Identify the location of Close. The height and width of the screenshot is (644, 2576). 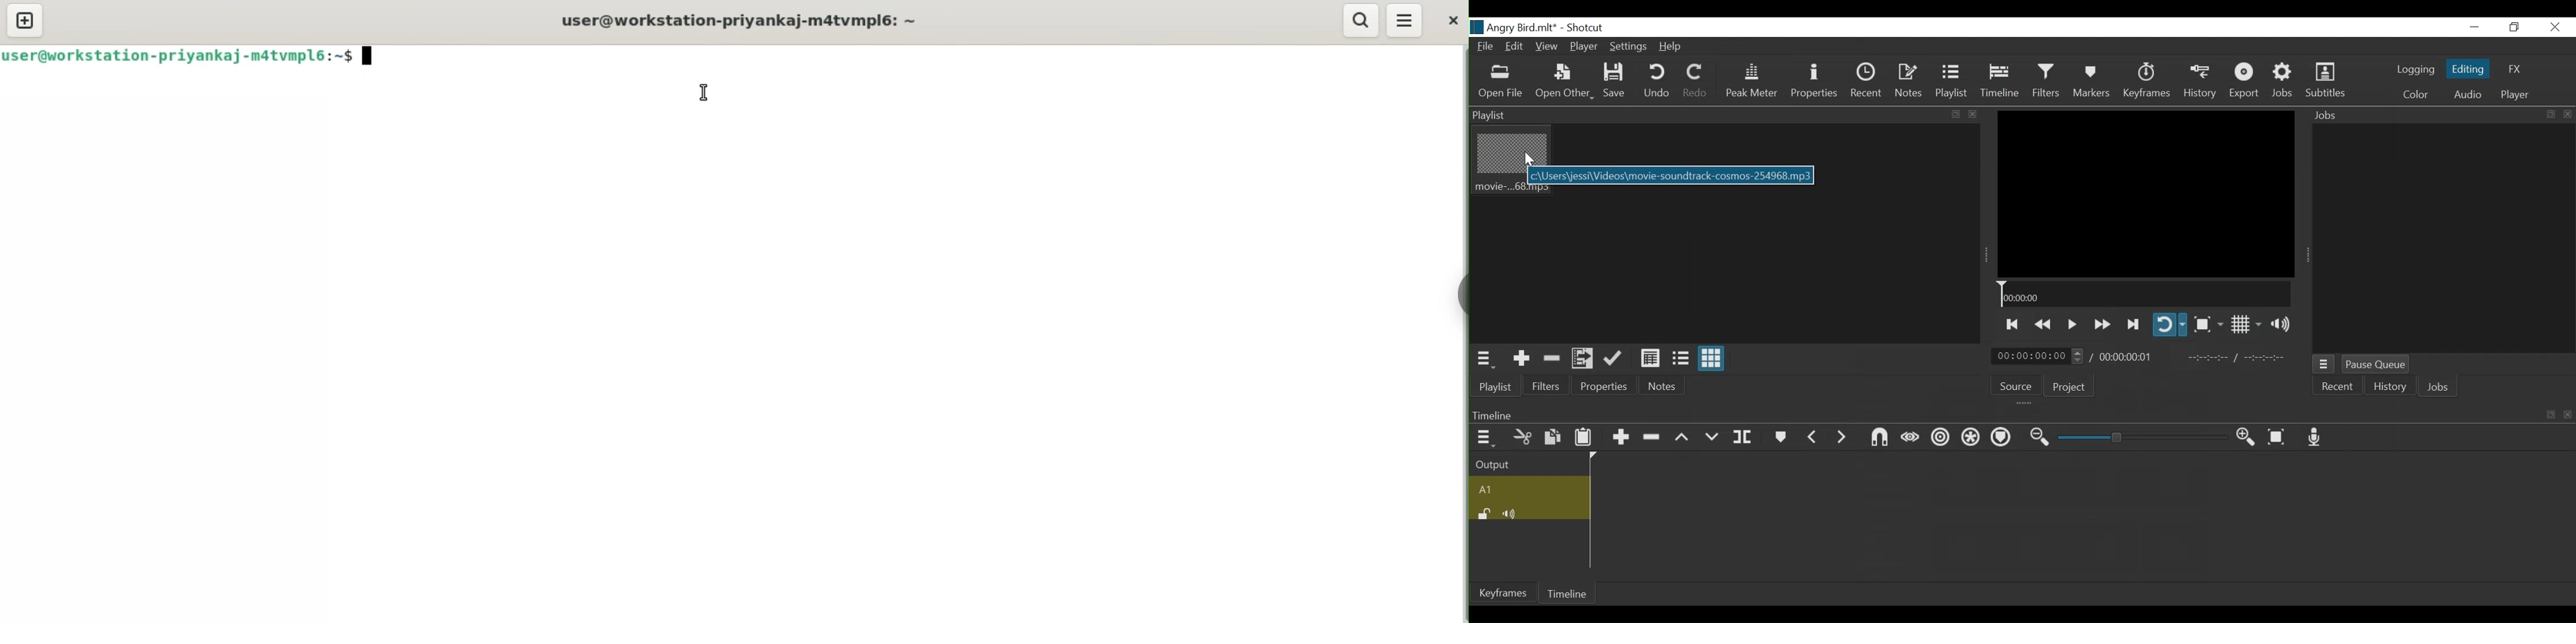
(2556, 27).